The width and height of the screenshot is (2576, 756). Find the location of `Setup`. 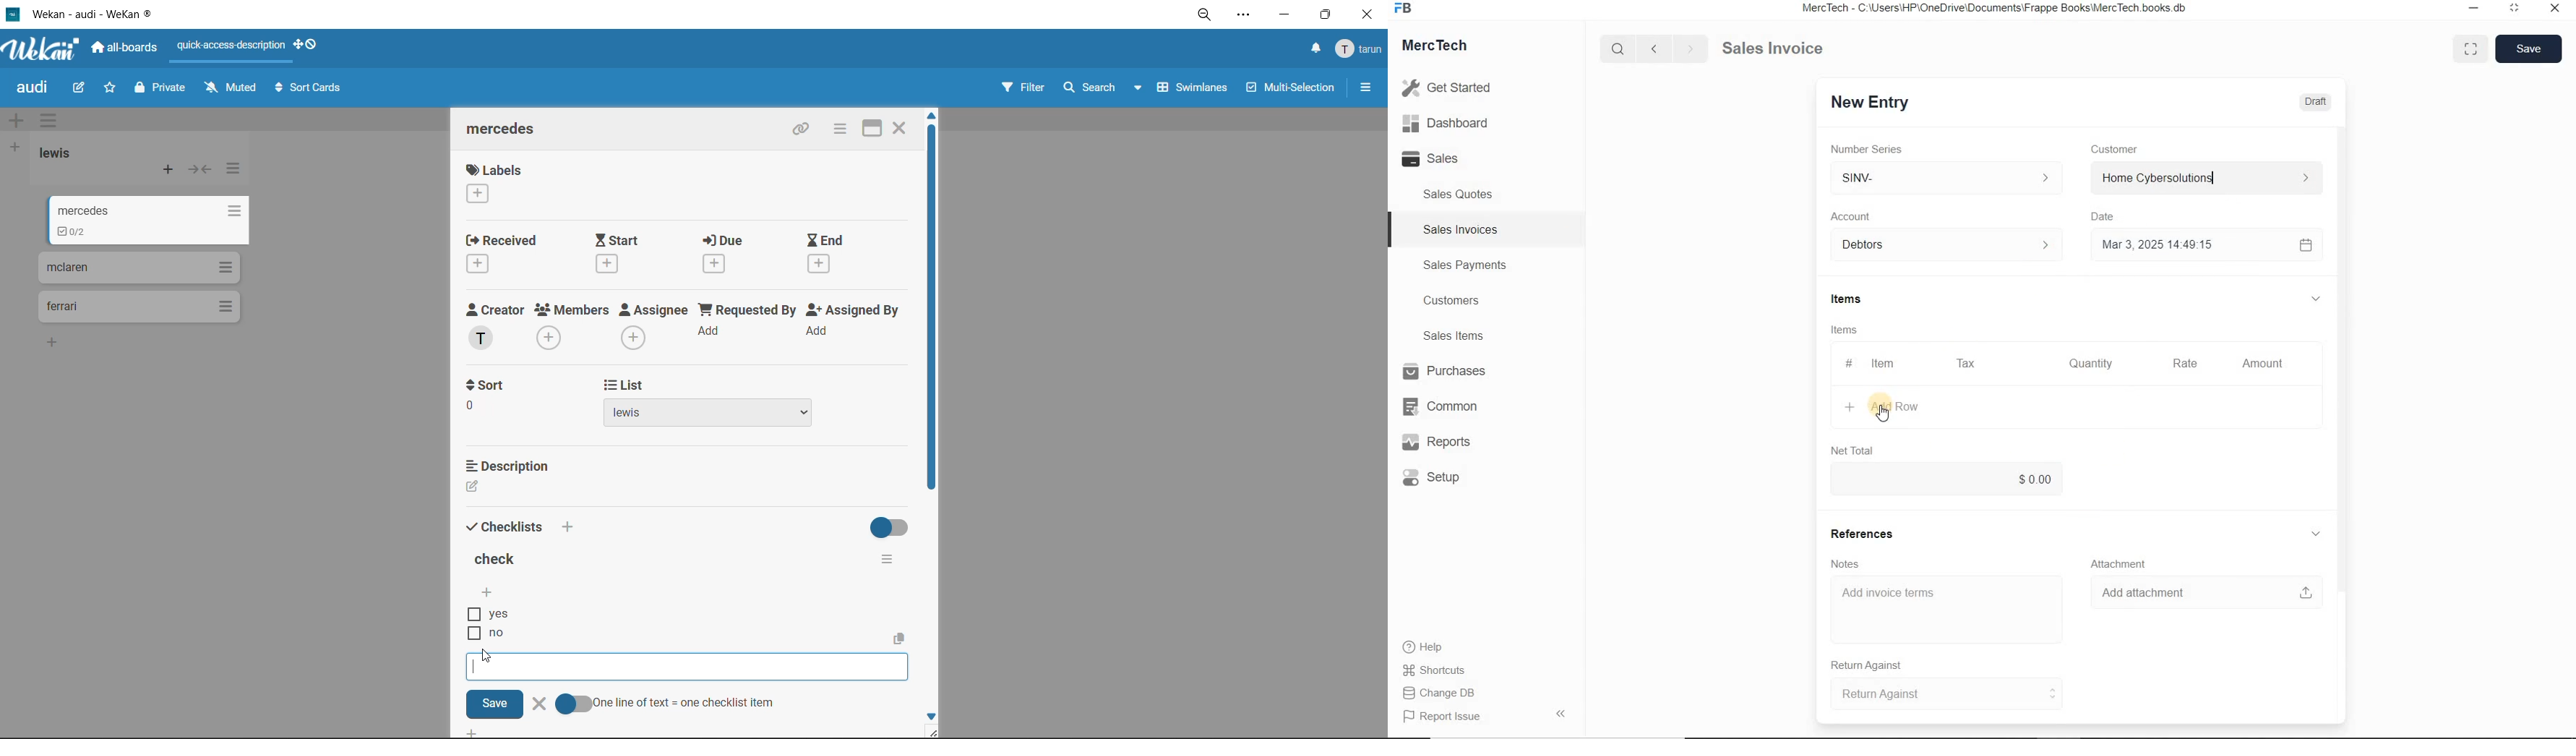

Setup is located at coordinates (1447, 477).